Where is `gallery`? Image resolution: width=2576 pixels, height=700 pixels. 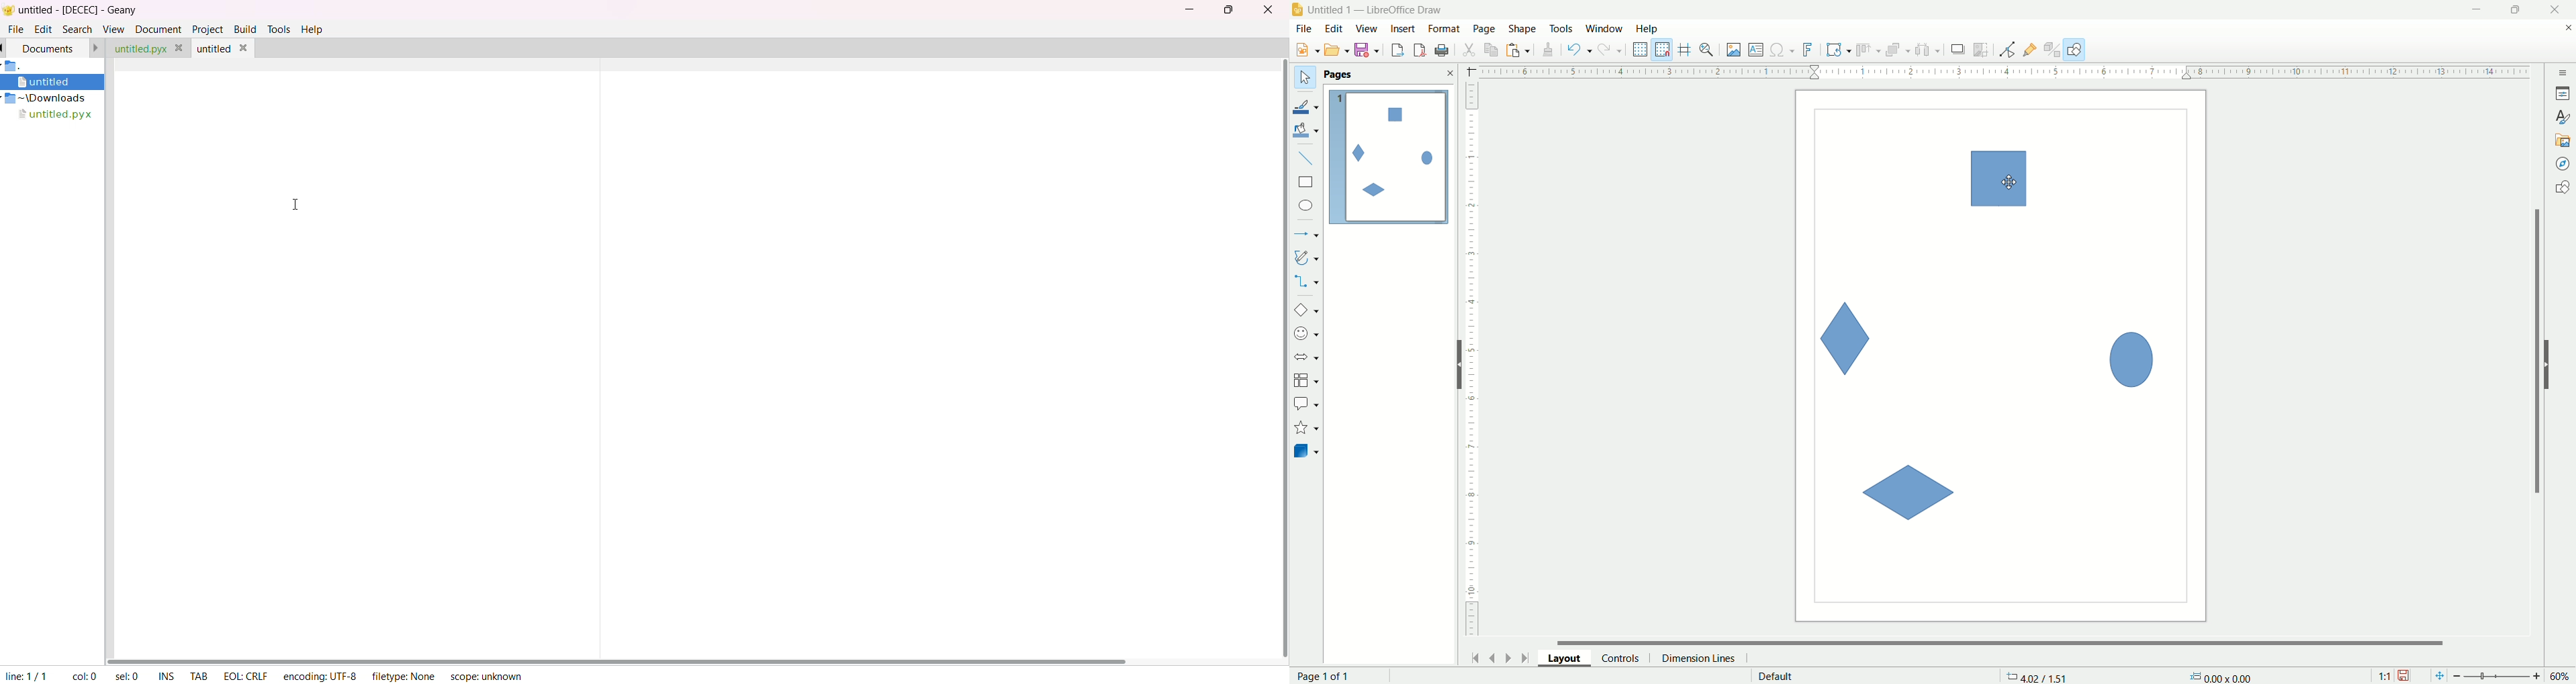 gallery is located at coordinates (2563, 139).